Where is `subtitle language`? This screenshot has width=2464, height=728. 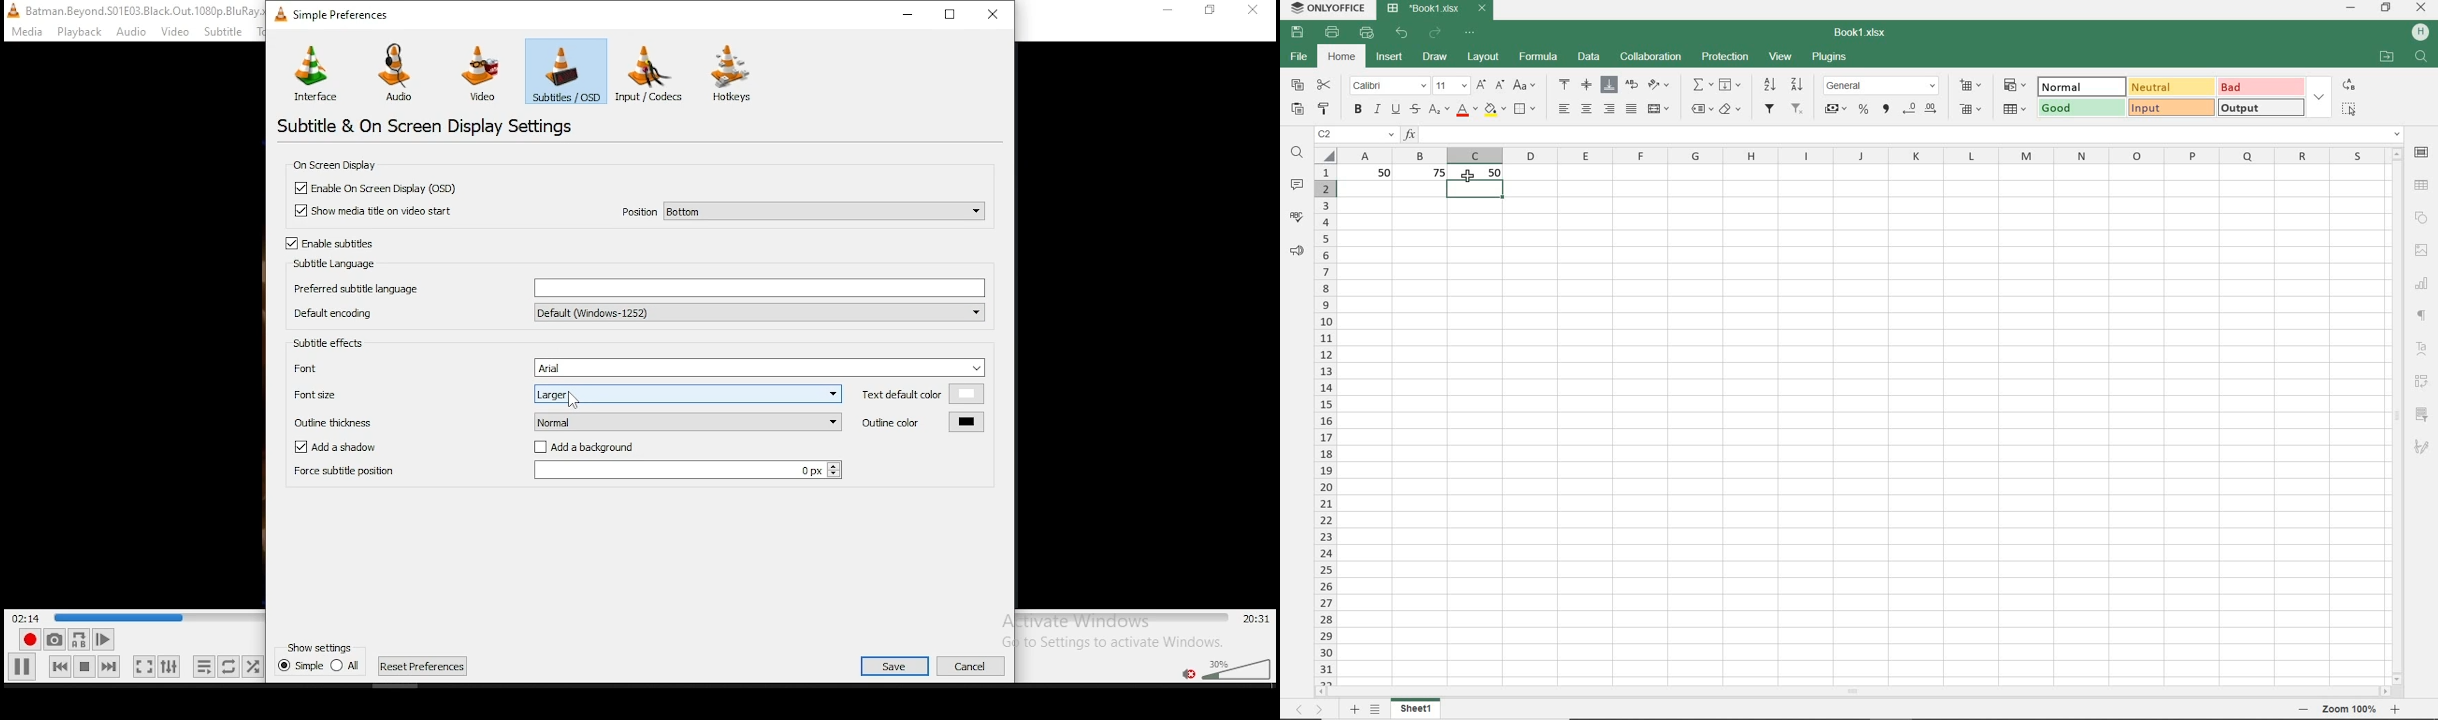
subtitle language is located at coordinates (331, 264).